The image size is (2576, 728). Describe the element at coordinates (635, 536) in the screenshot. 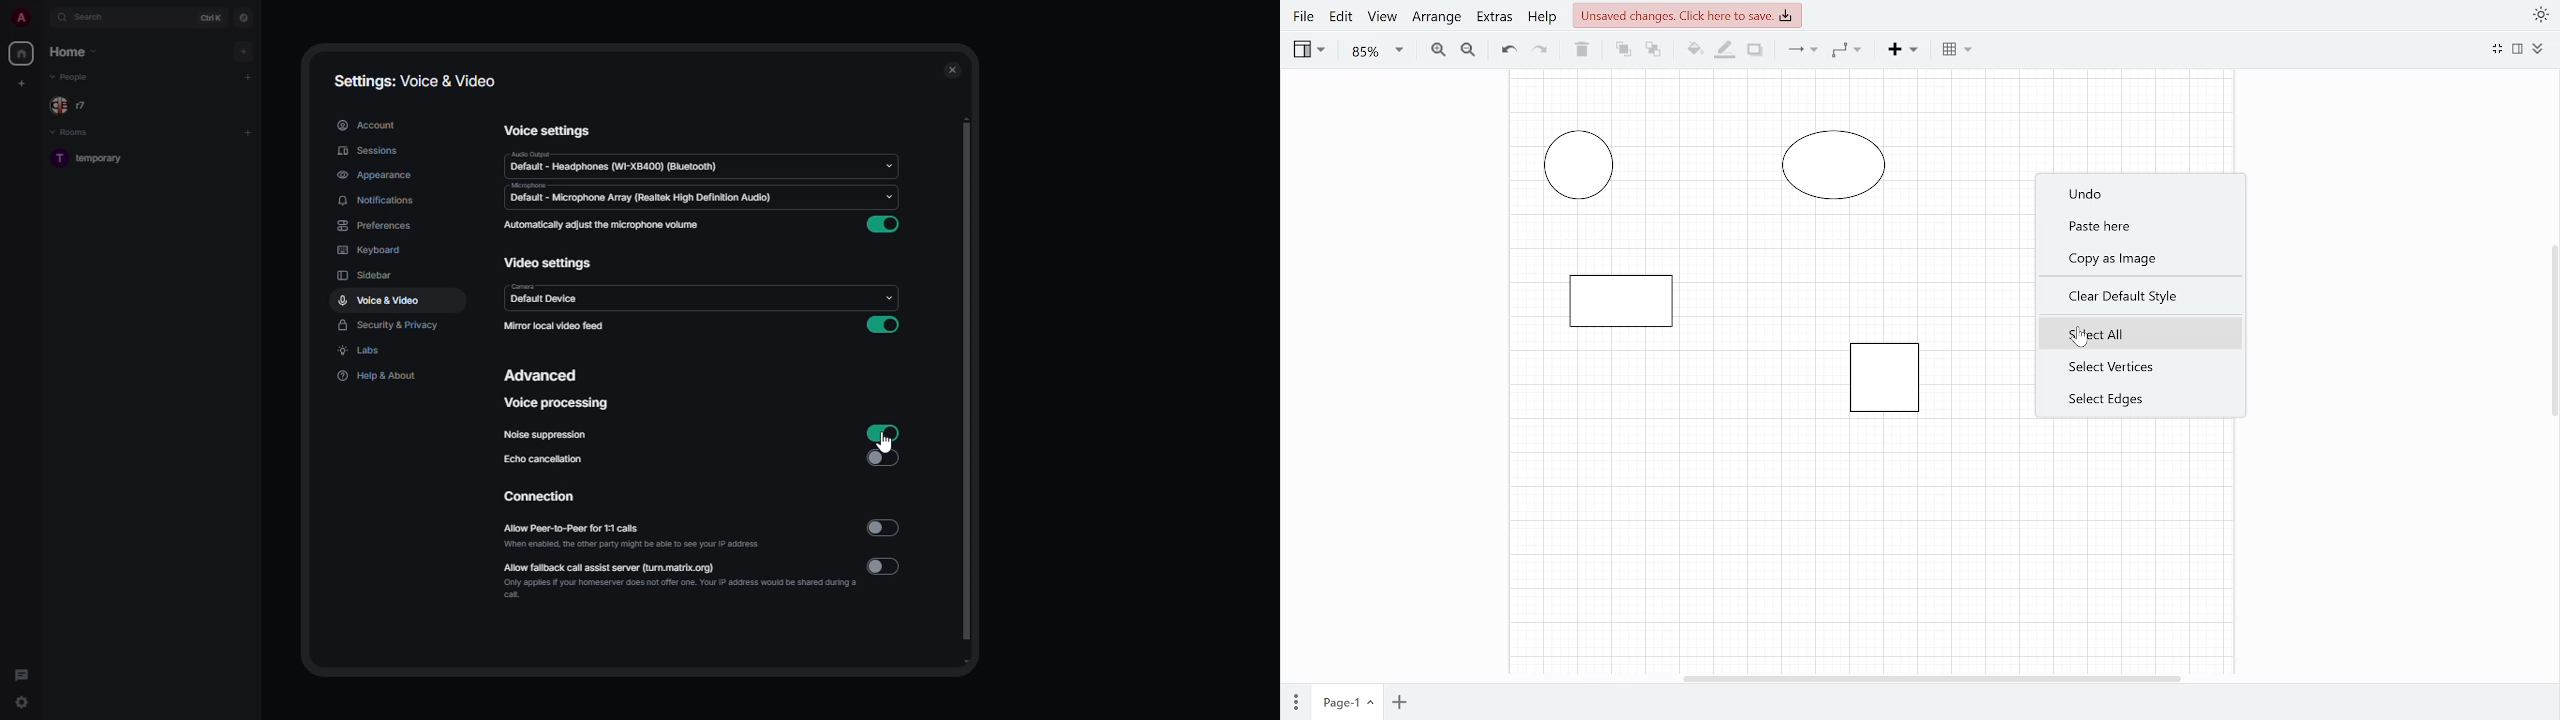

I see `allow peer-to-peer for 1:1 calls` at that location.